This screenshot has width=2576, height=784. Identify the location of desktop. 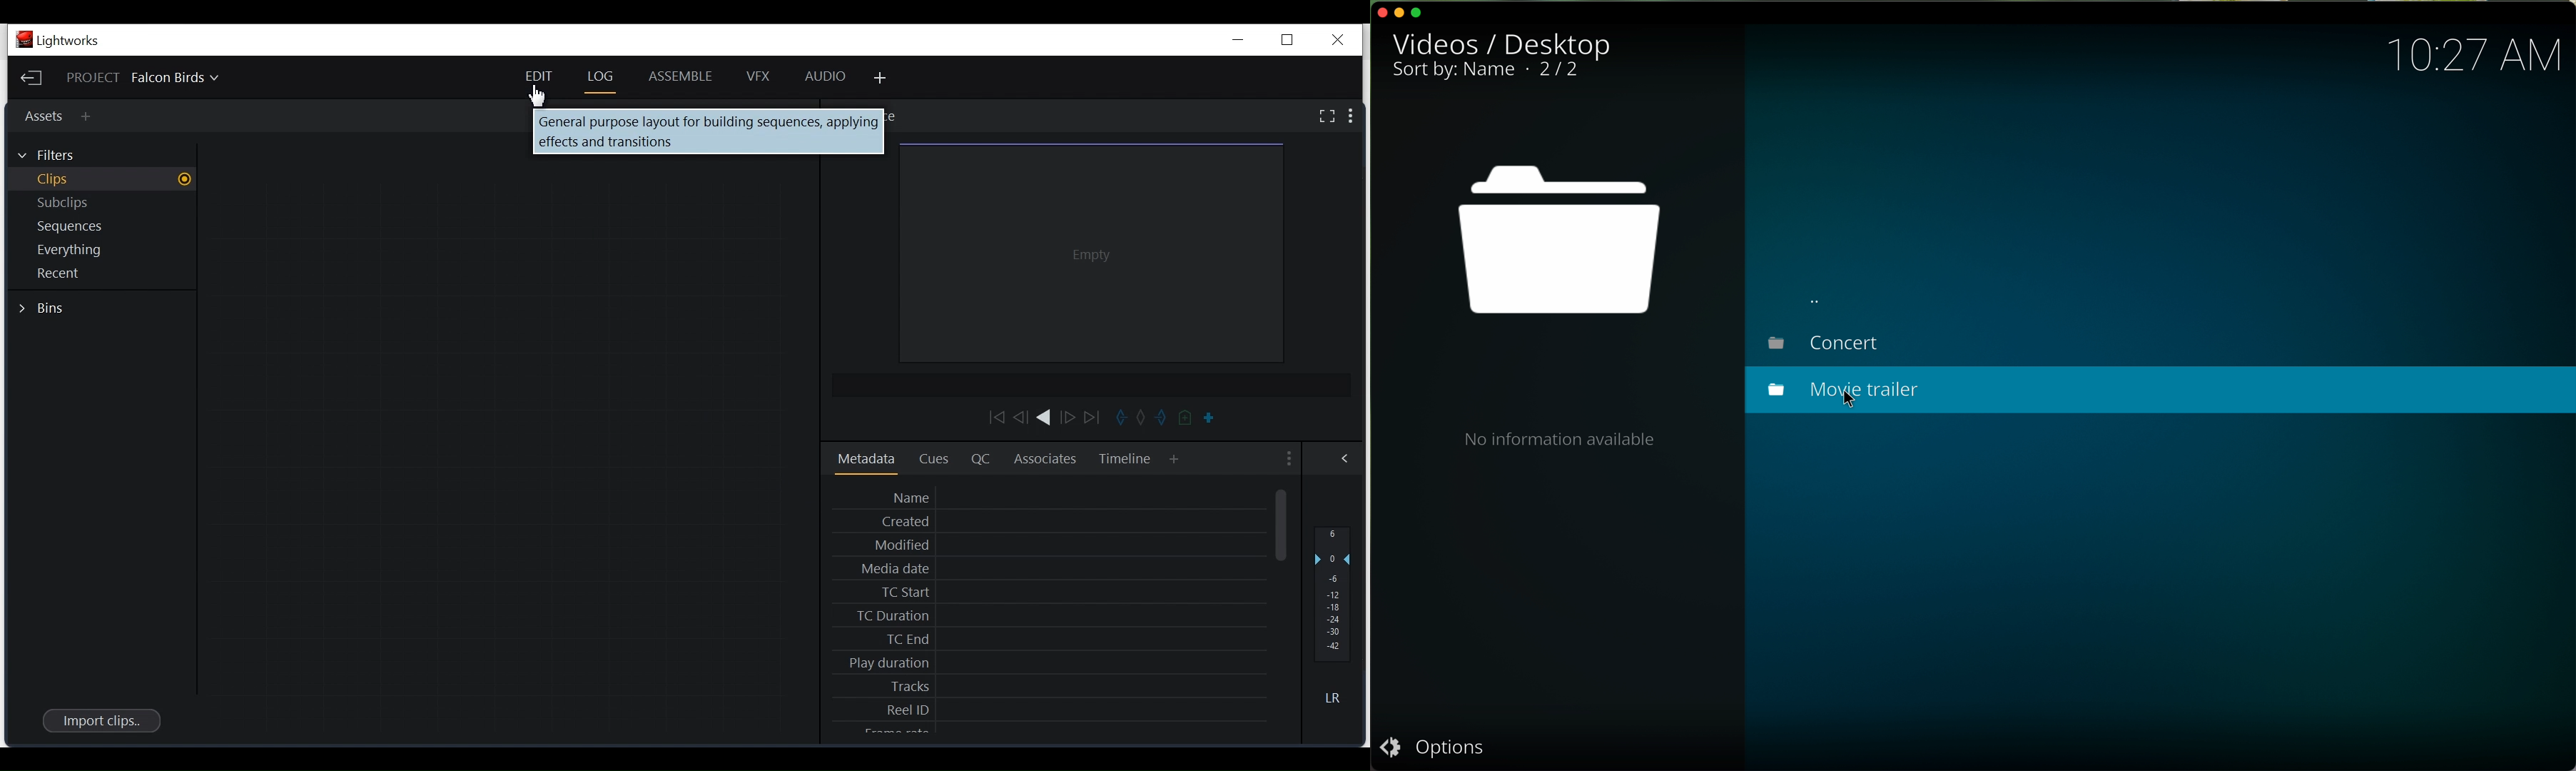
(1559, 44).